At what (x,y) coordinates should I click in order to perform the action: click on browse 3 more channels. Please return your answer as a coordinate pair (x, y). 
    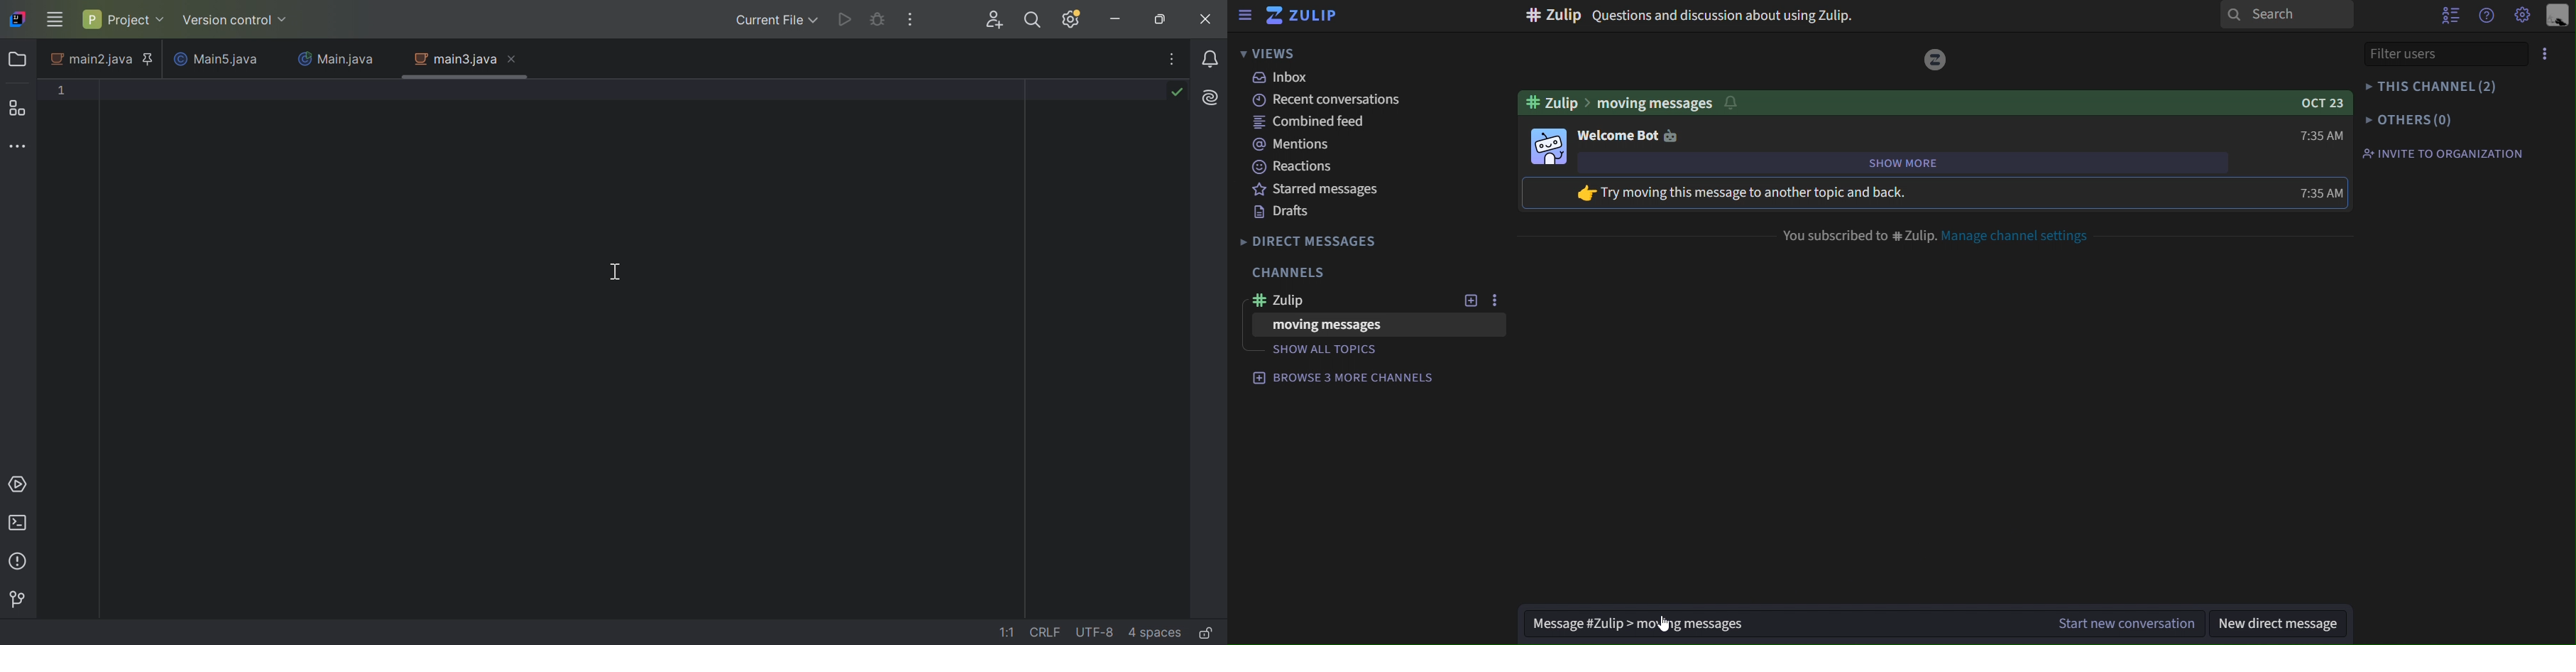
    Looking at the image, I should click on (1345, 376).